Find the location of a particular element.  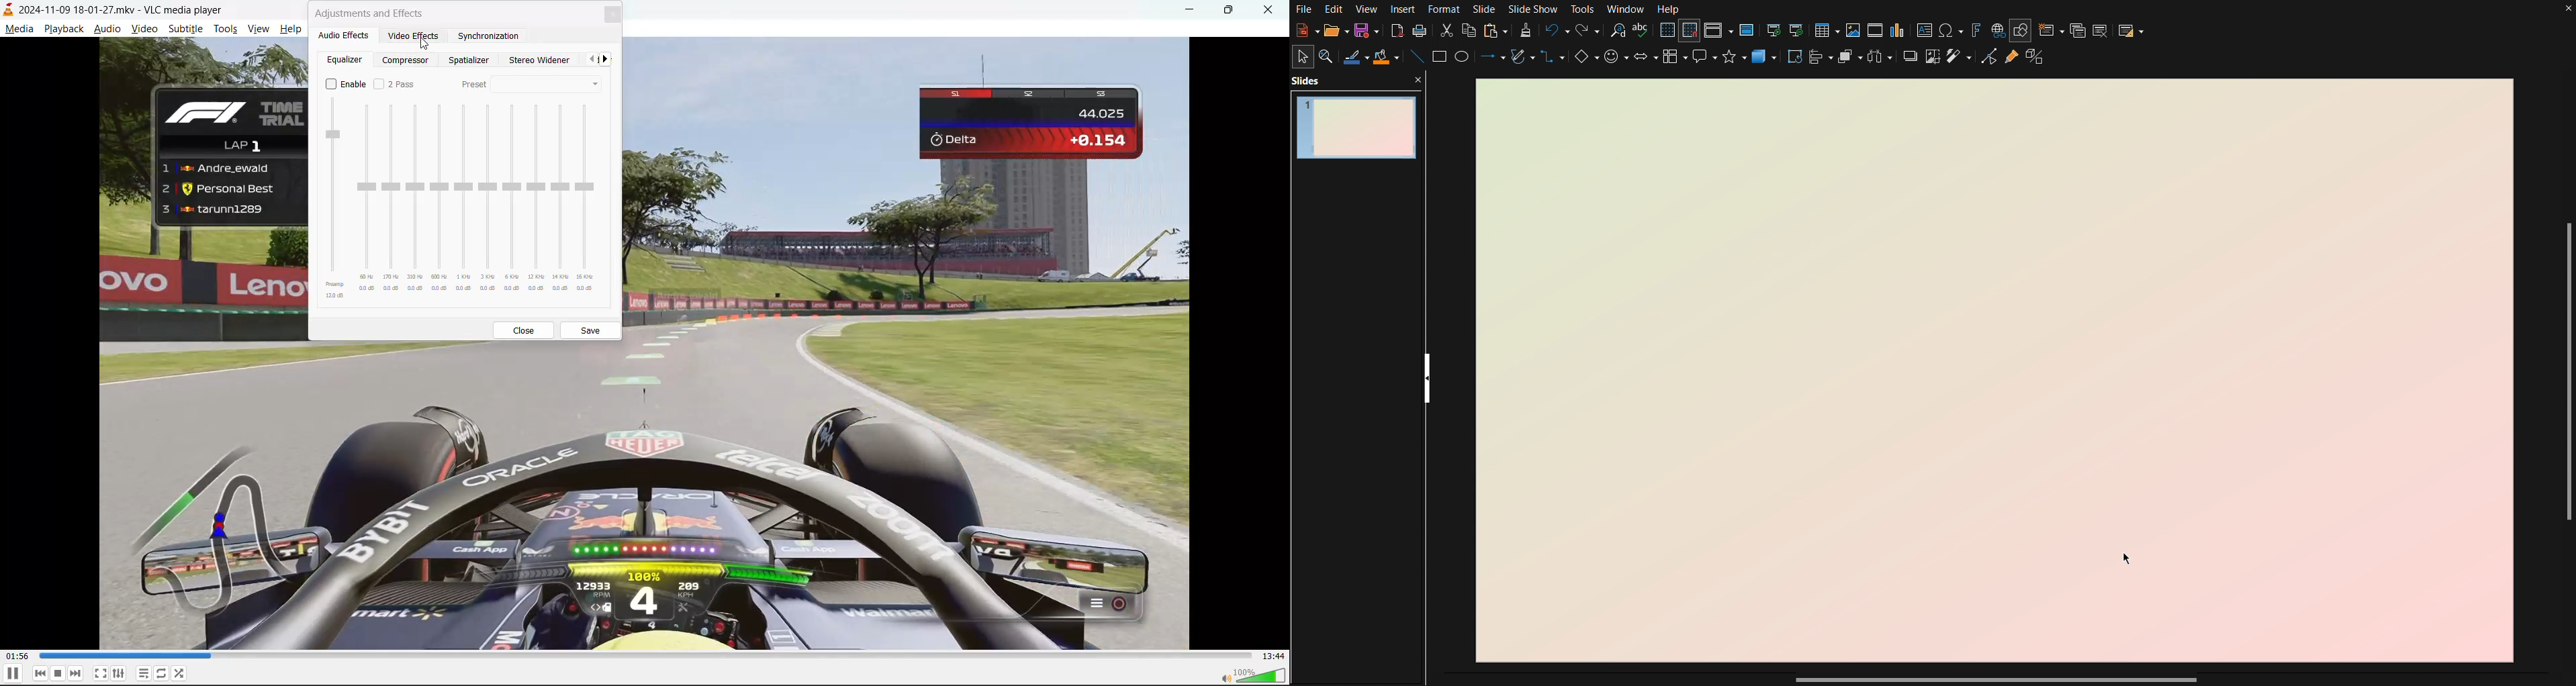

Gluepoint Functions is located at coordinates (2011, 62).